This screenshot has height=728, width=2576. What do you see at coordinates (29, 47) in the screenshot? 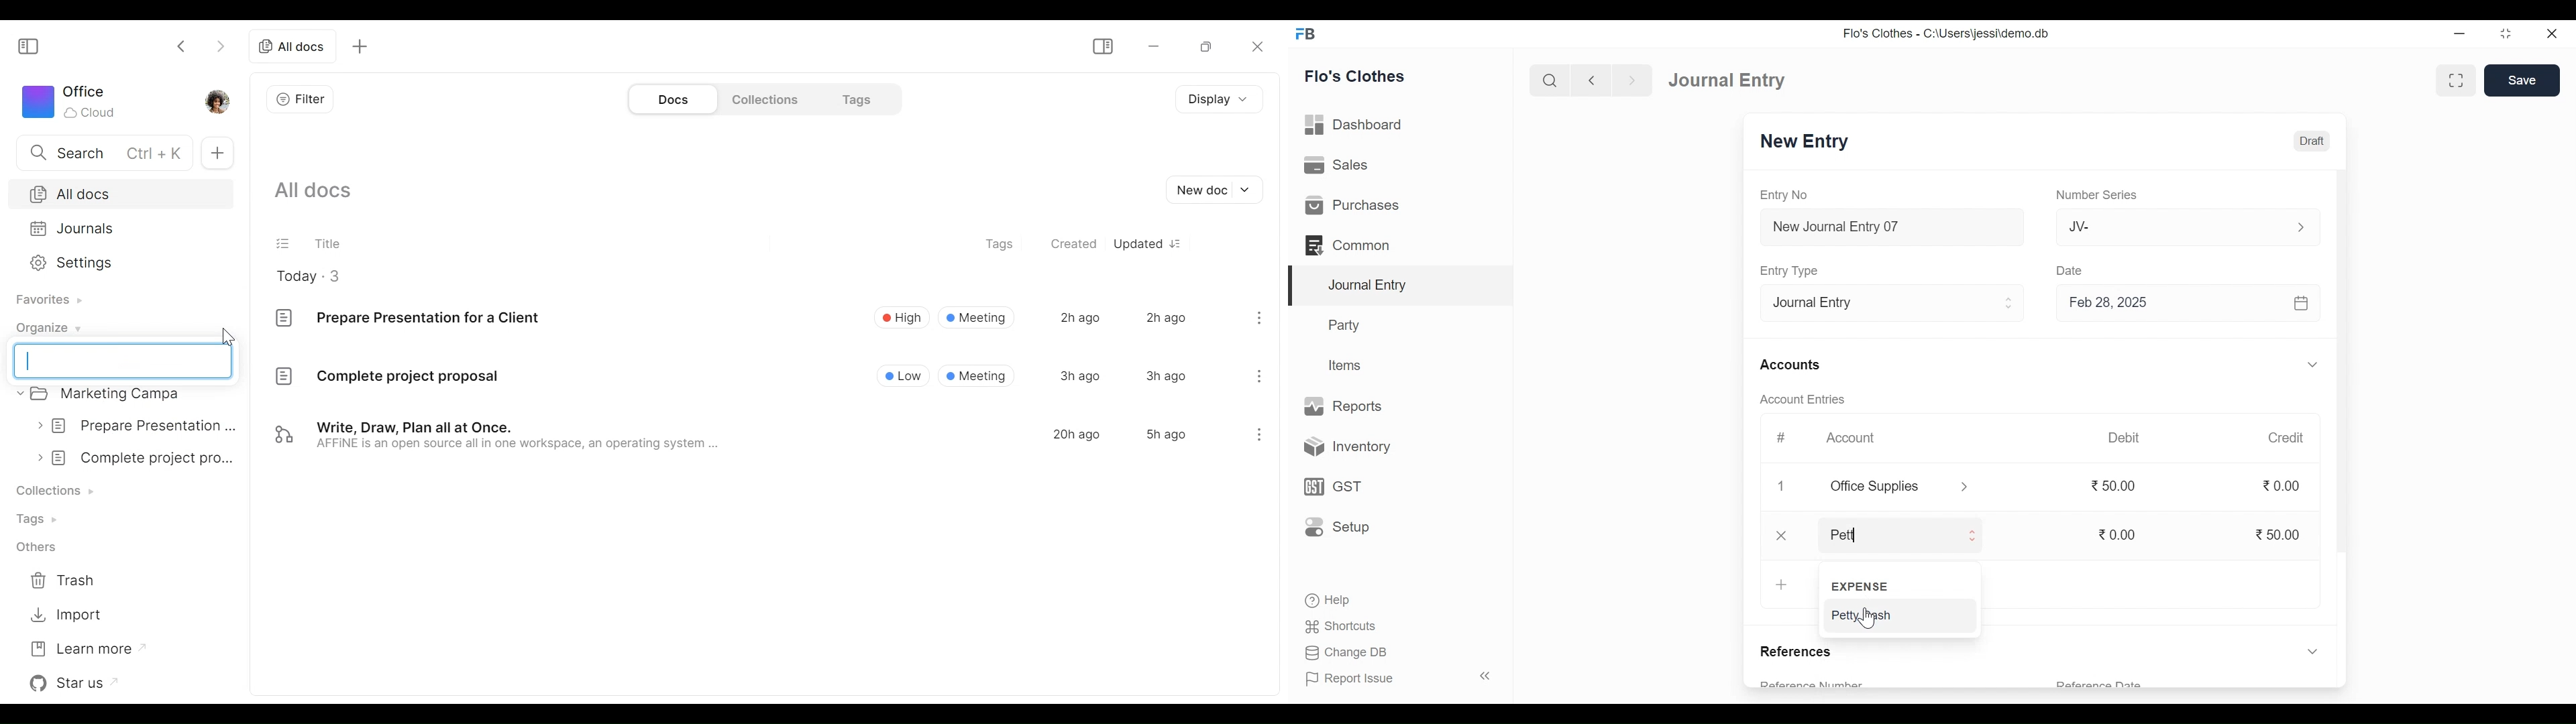
I see `Show/Hide Sidebar` at bounding box center [29, 47].